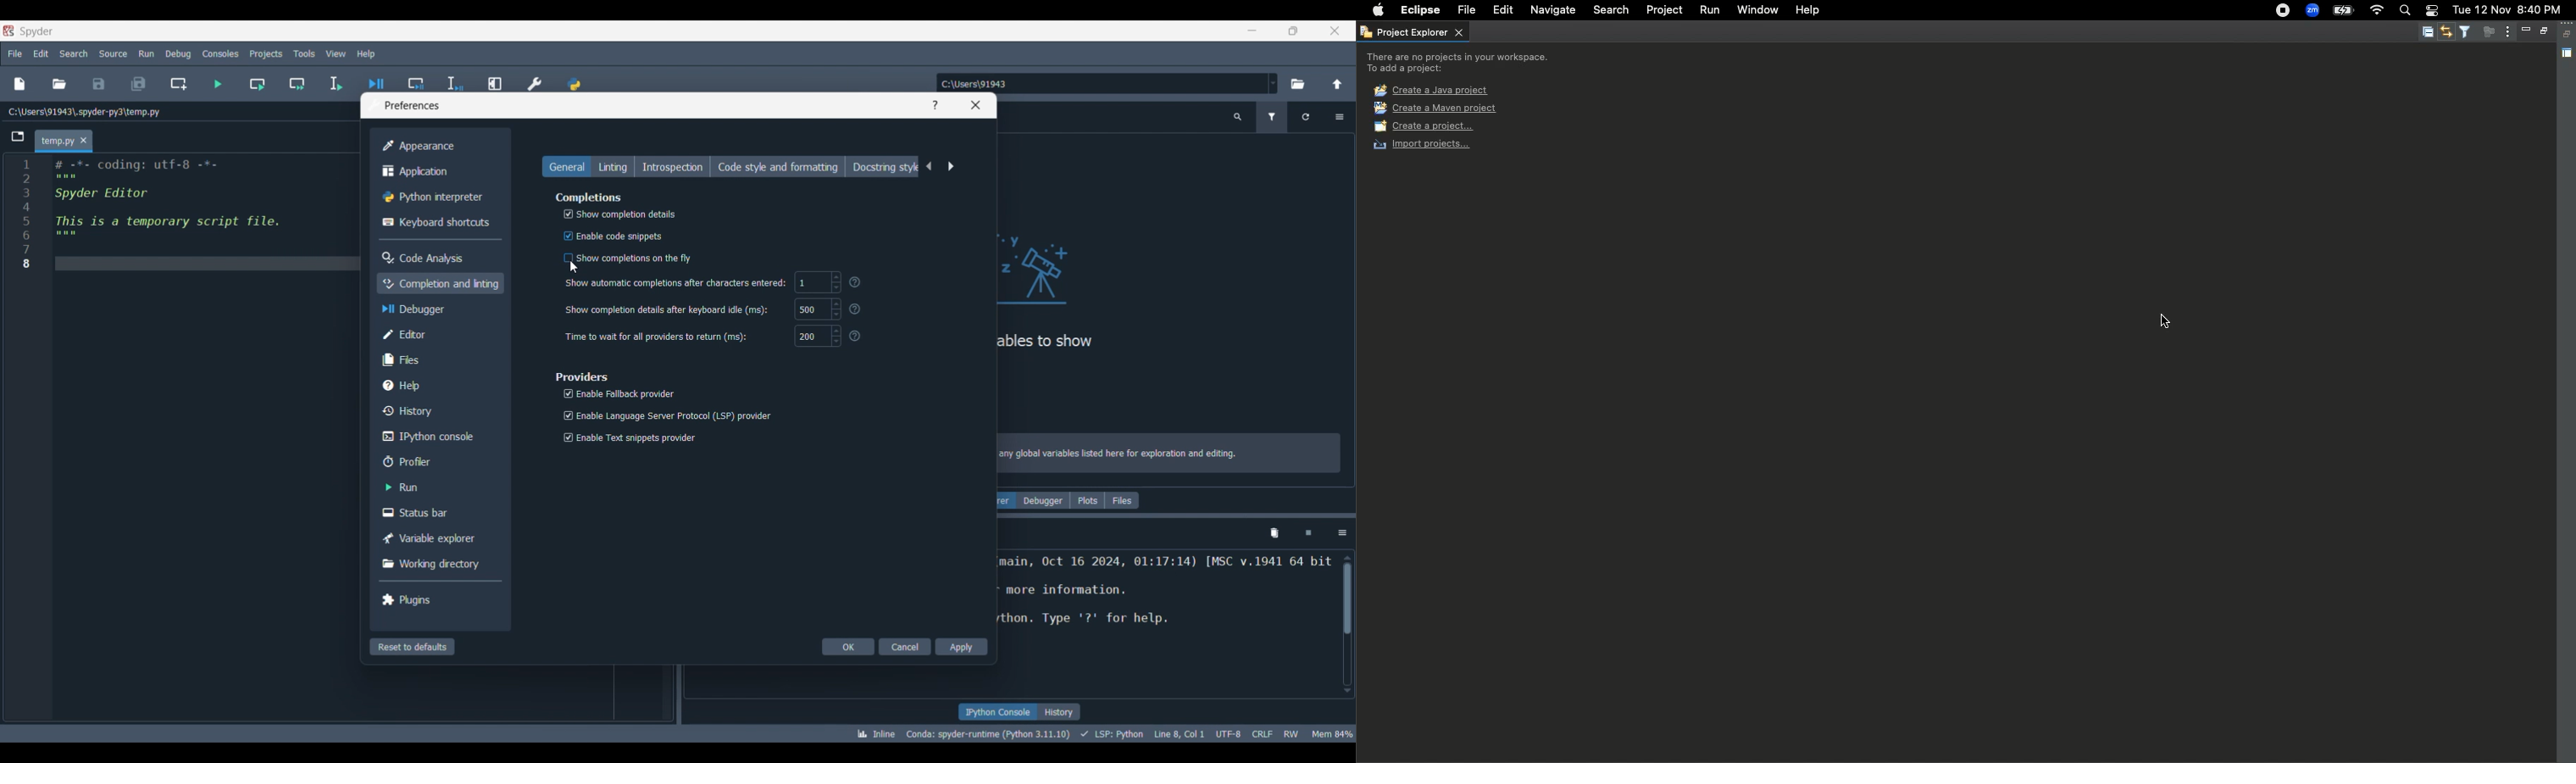  What do you see at coordinates (366, 54) in the screenshot?
I see `Help menu` at bounding box center [366, 54].